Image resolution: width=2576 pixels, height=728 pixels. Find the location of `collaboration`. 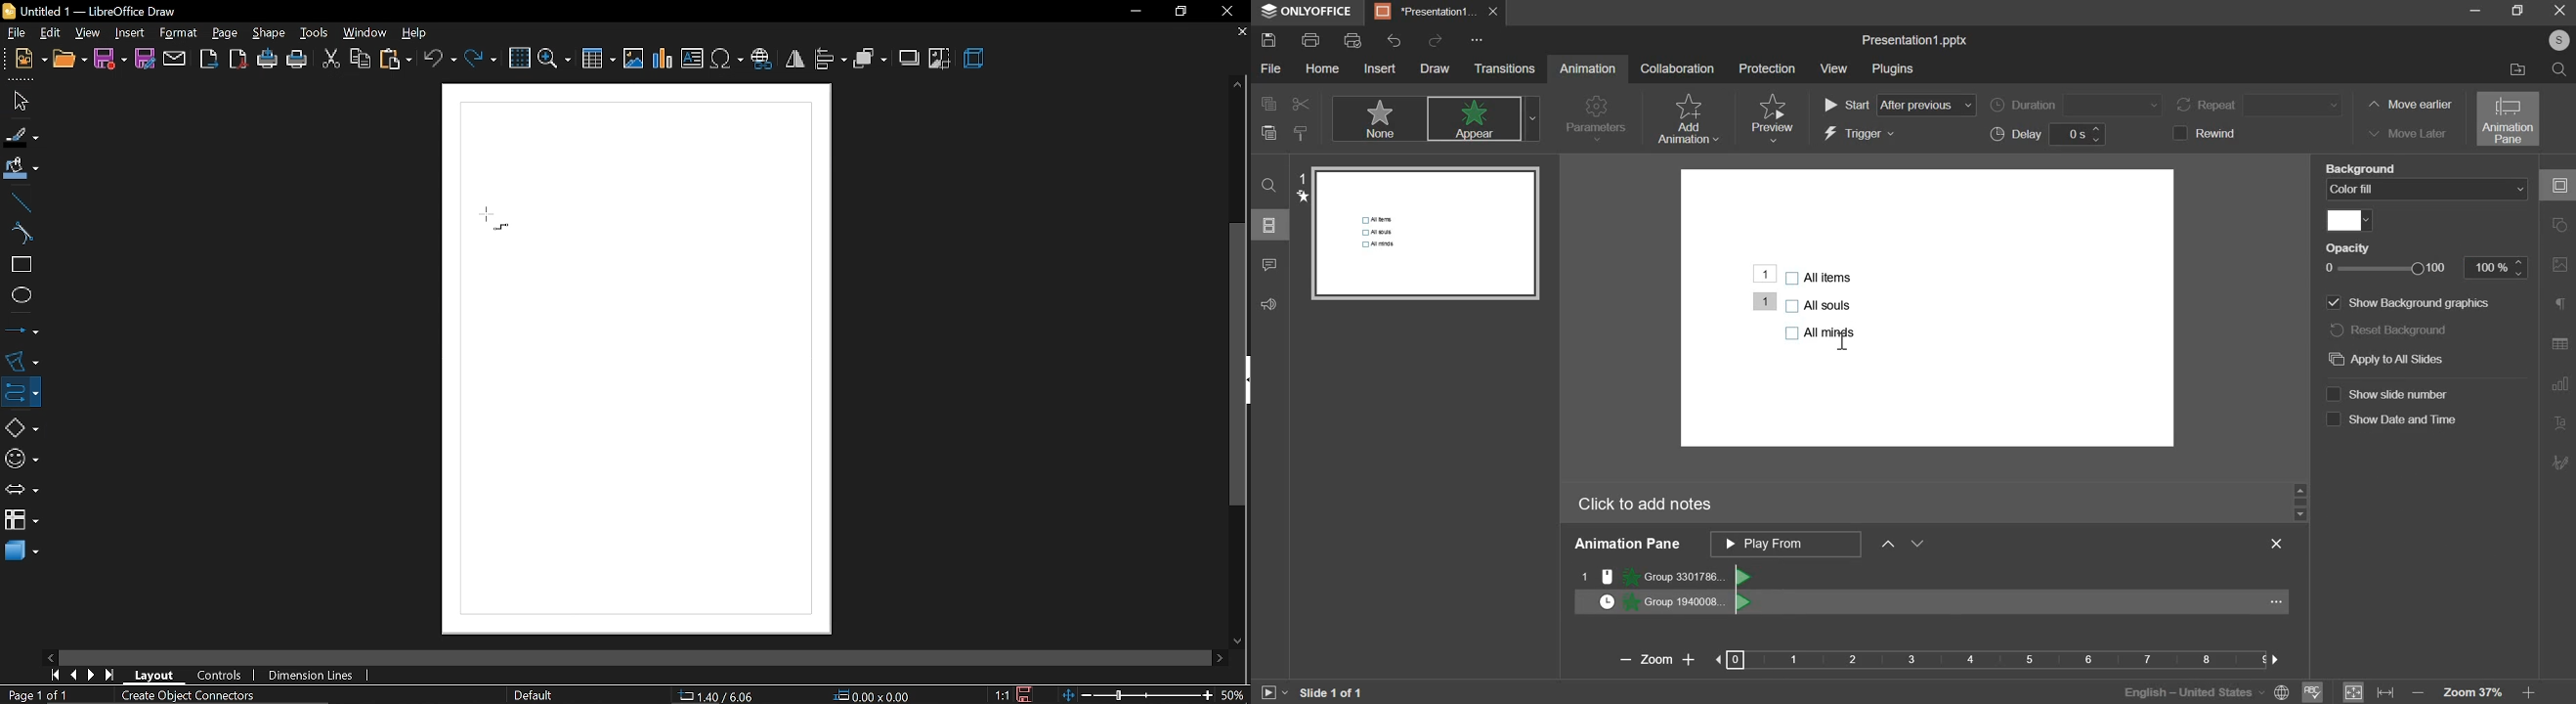

collaboration is located at coordinates (1678, 67).